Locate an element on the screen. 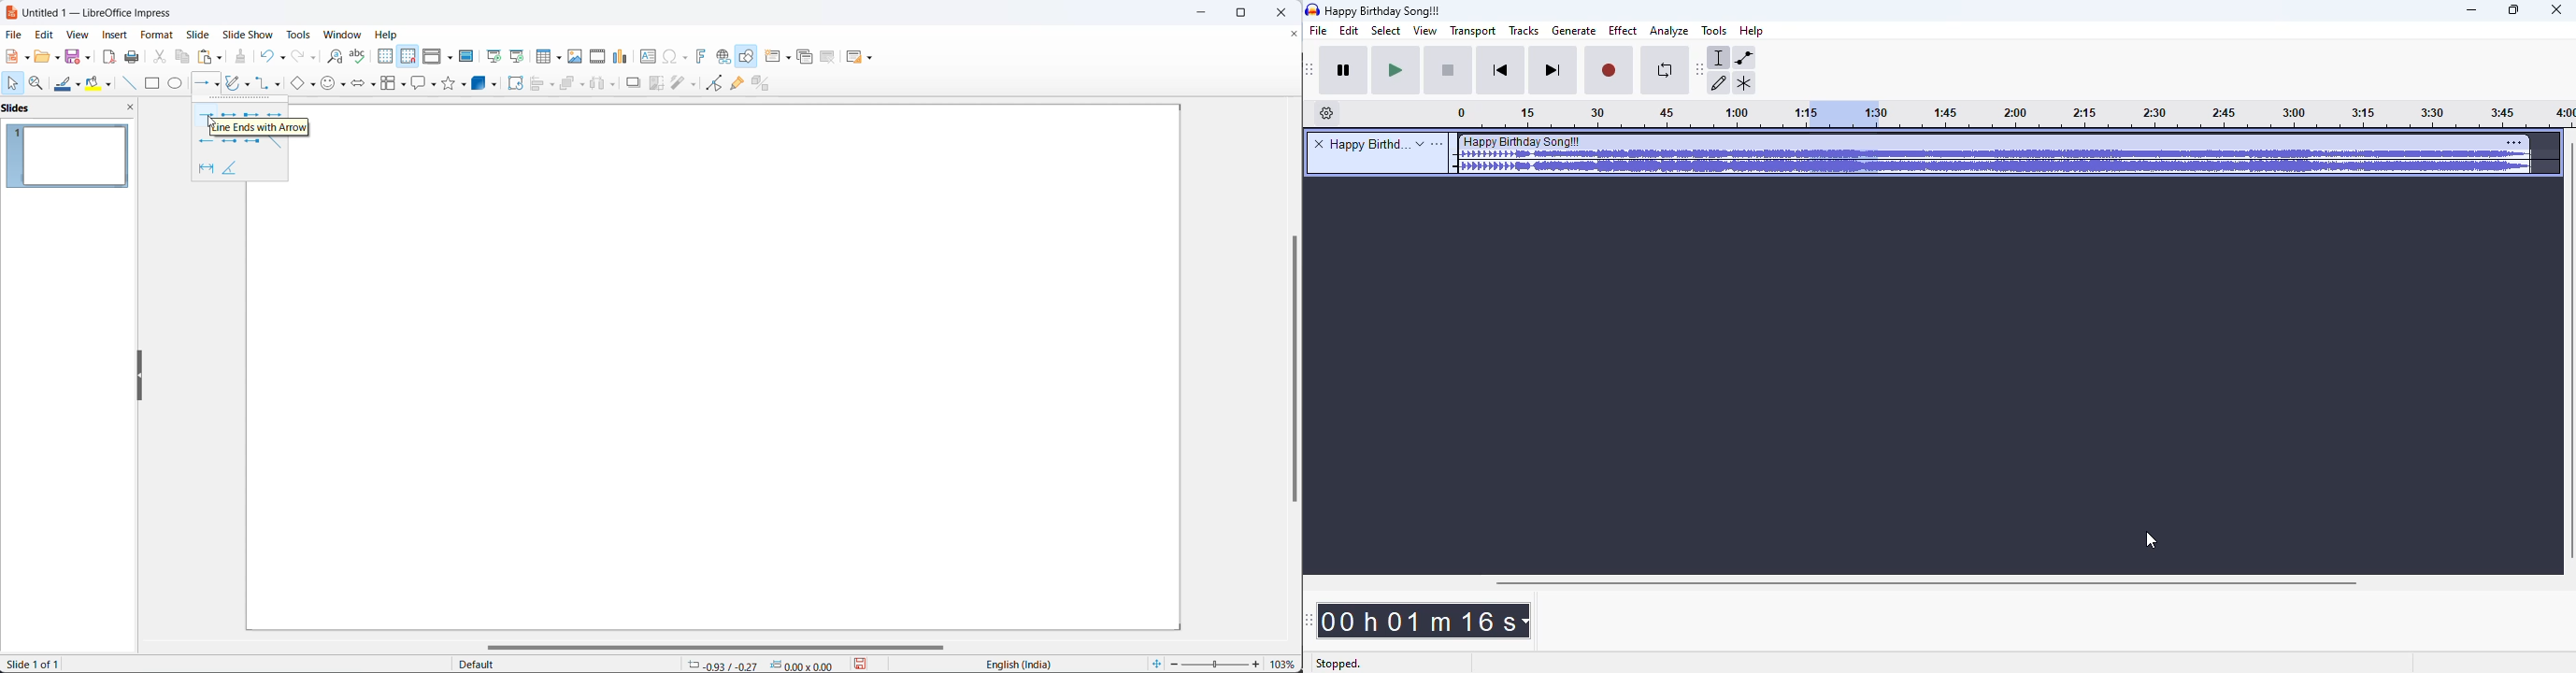 The height and width of the screenshot is (700, 2576). tools is located at coordinates (1713, 31).